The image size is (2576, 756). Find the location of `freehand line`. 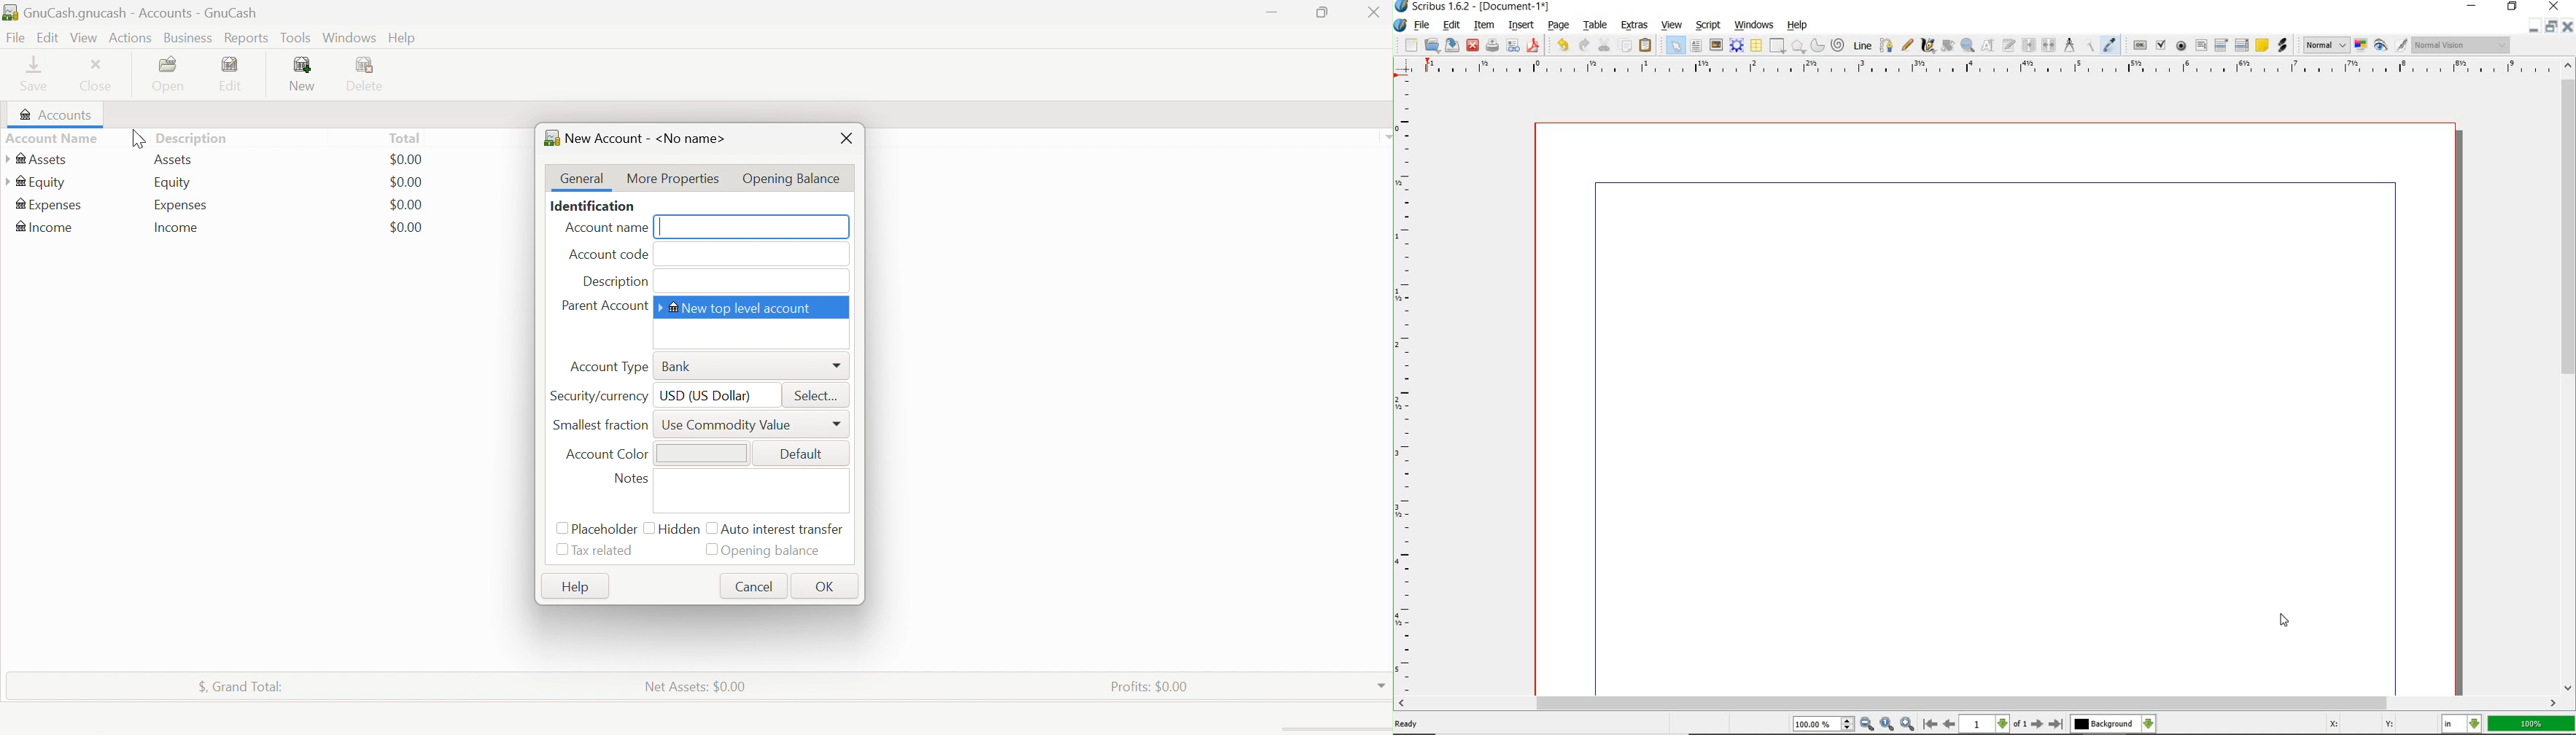

freehand line is located at coordinates (1908, 45).